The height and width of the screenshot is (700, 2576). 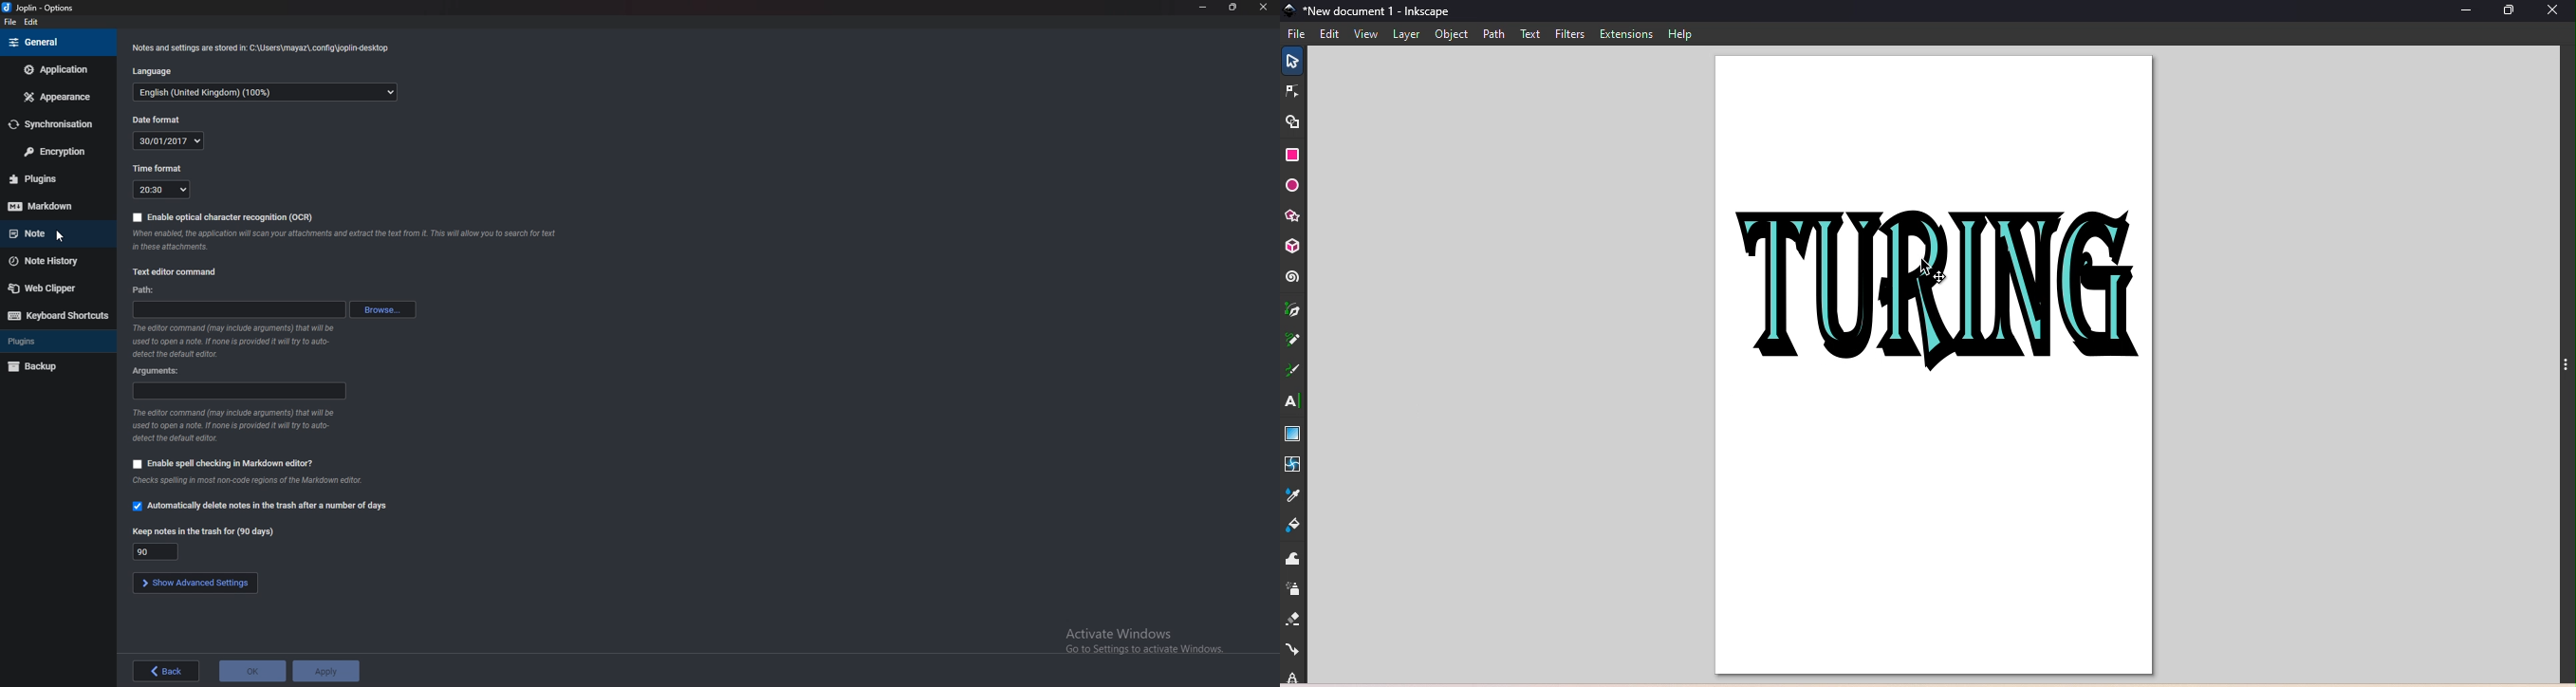 What do you see at coordinates (59, 95) in the screenshot?
I see `Appearance` at bounding box center [59, 95].